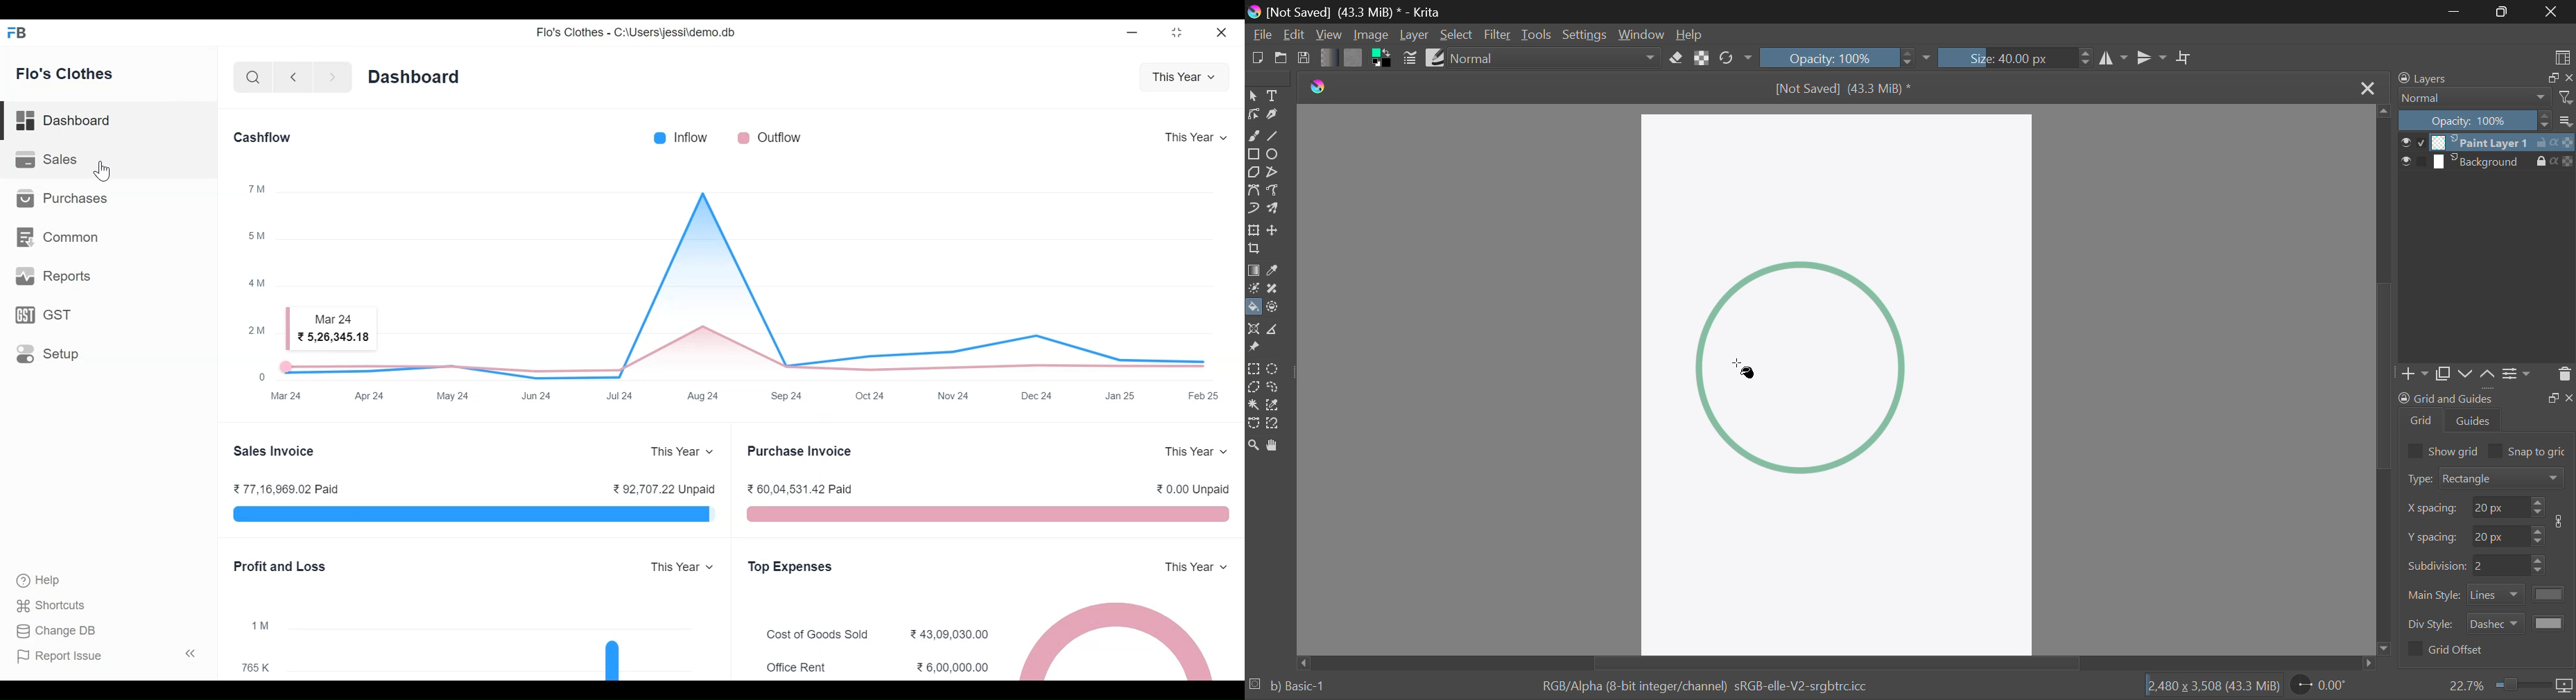 The height and width of the screenshot is (700, 2576). What do you see at coordinates (103, 172) in the screenshot?
I see `Cursor` at bounding box center [103, 172].